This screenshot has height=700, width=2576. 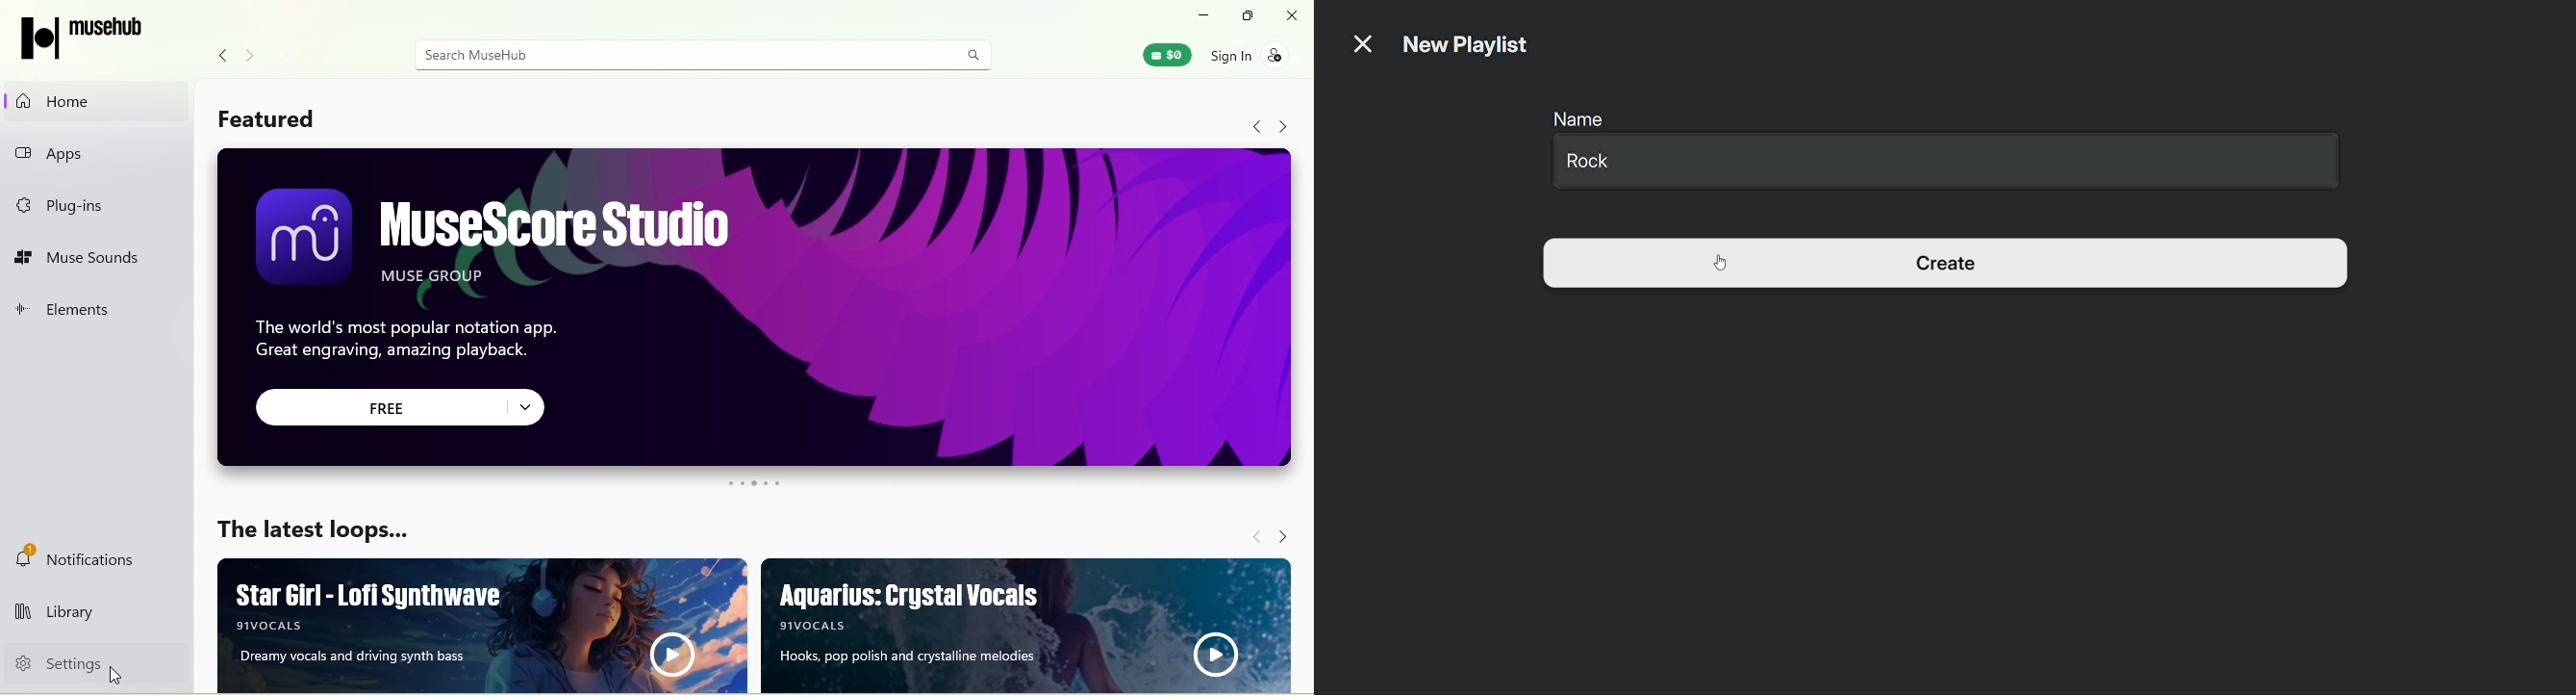 What do you see at coordinates (1243, 16) in the screenshot?
I see `Maximize` at bounding box center [1243, 16].